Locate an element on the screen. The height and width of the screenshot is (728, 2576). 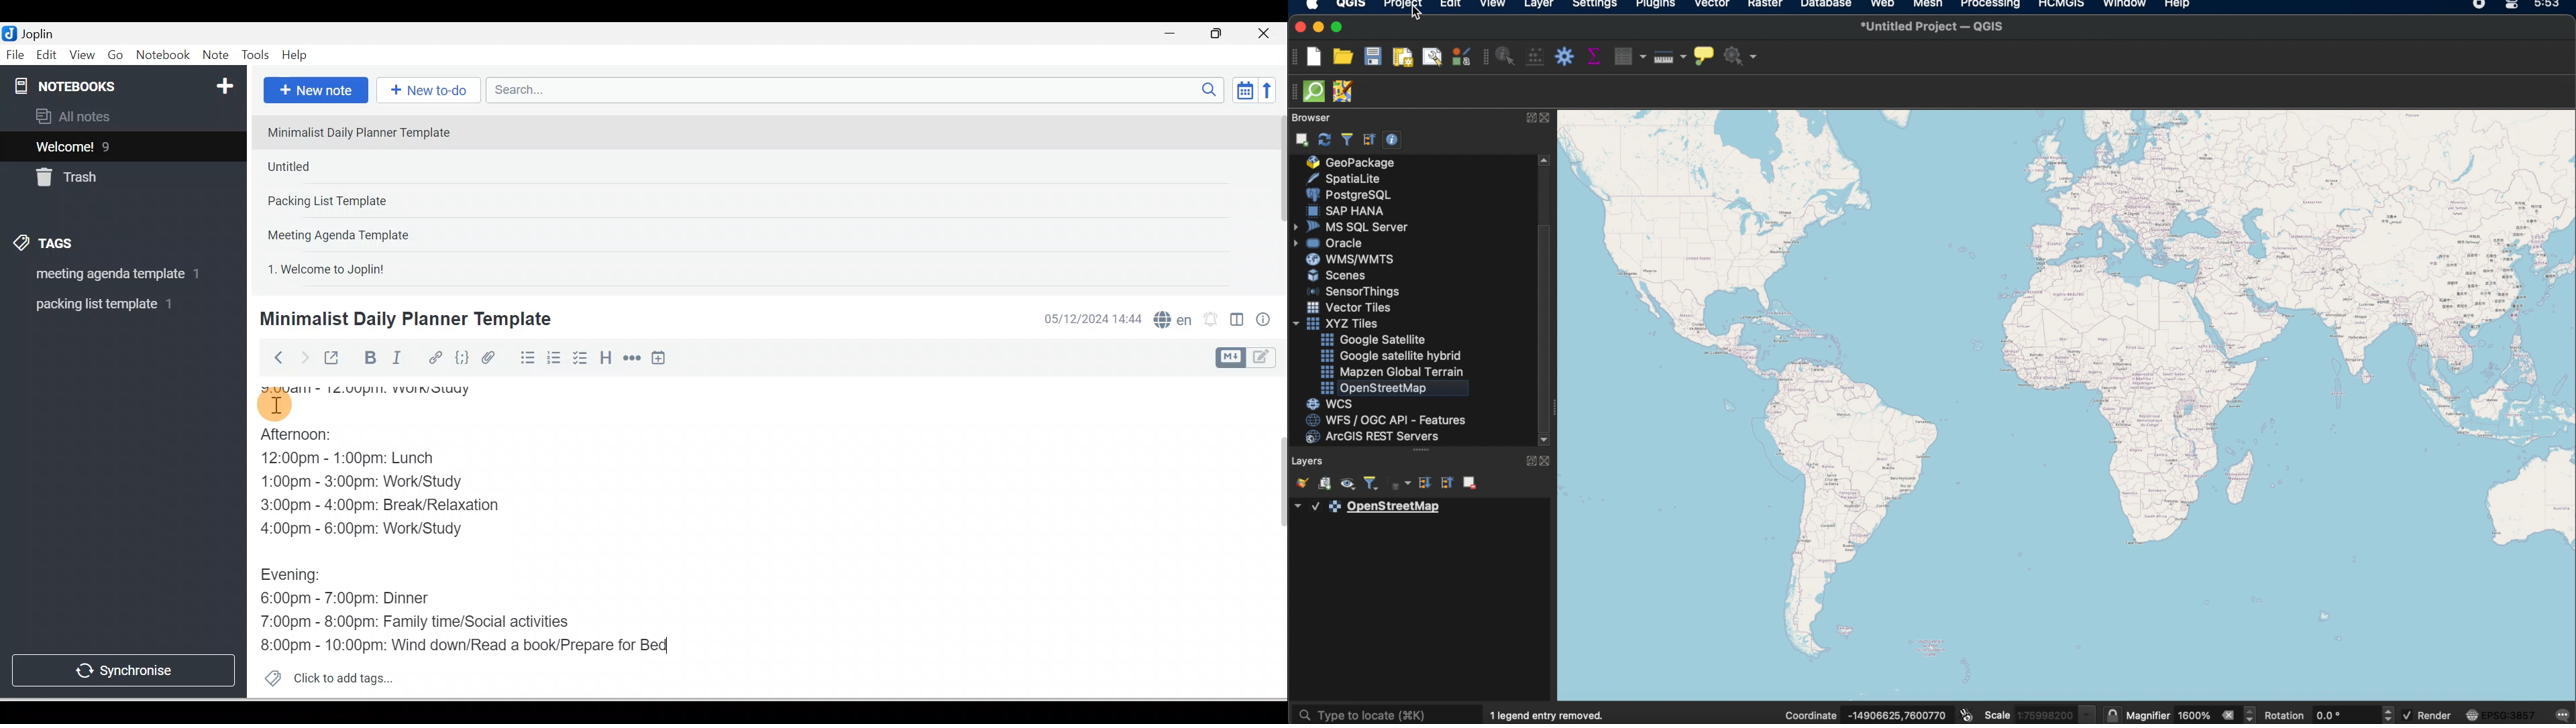
Trash is located at coordinates (99, 174).